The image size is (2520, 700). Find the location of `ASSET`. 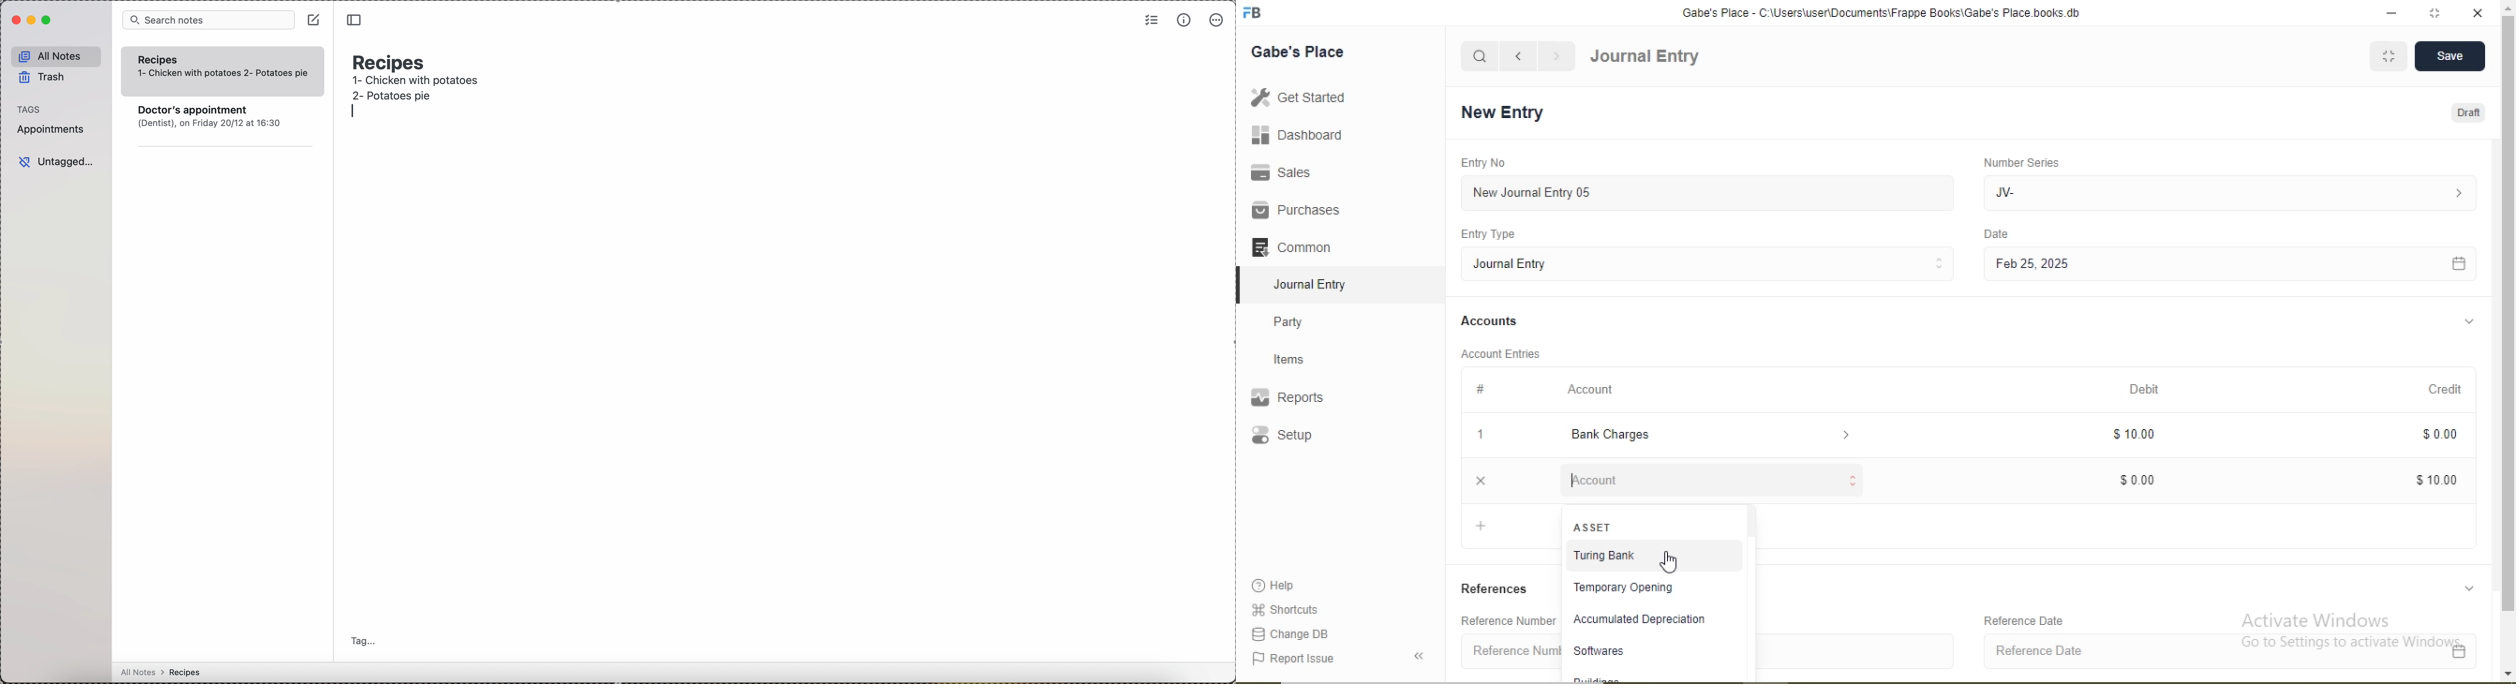

ASSET is located at coordinates (1596, 527).